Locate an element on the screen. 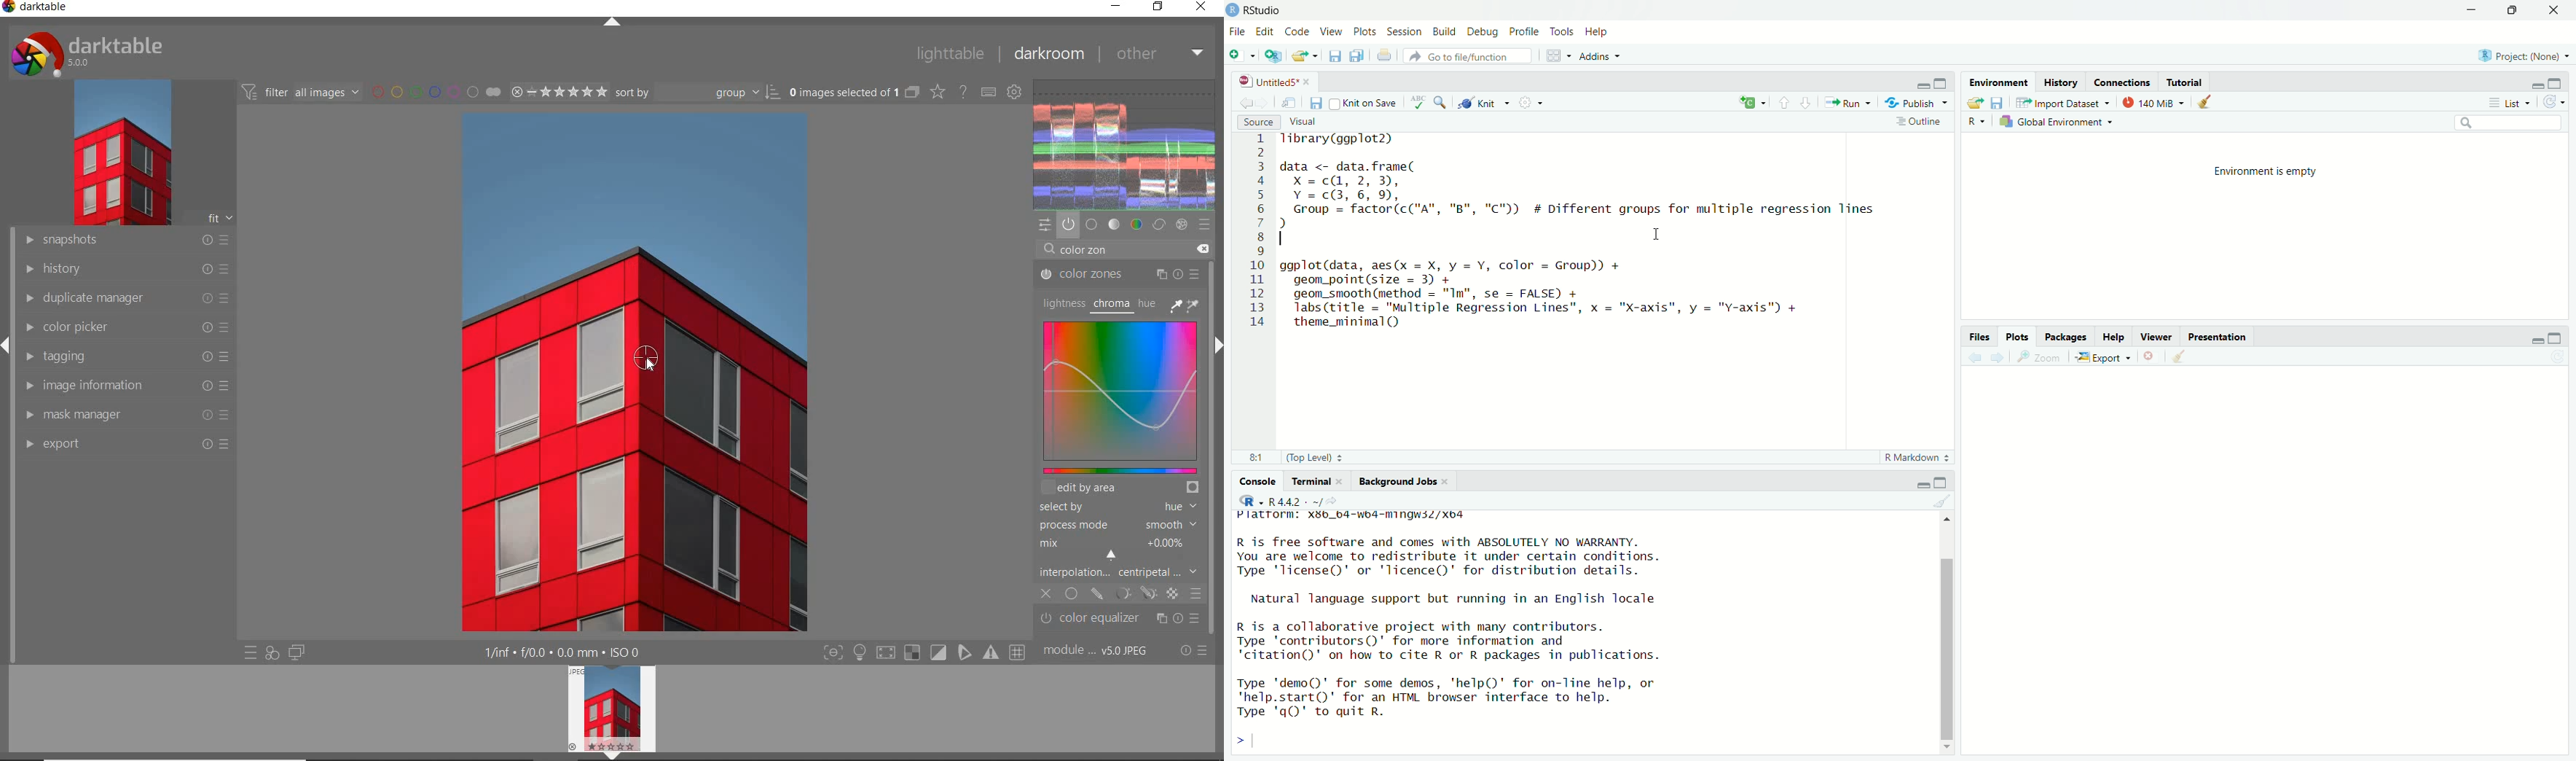  Sort is located at coordinates (699, 93).